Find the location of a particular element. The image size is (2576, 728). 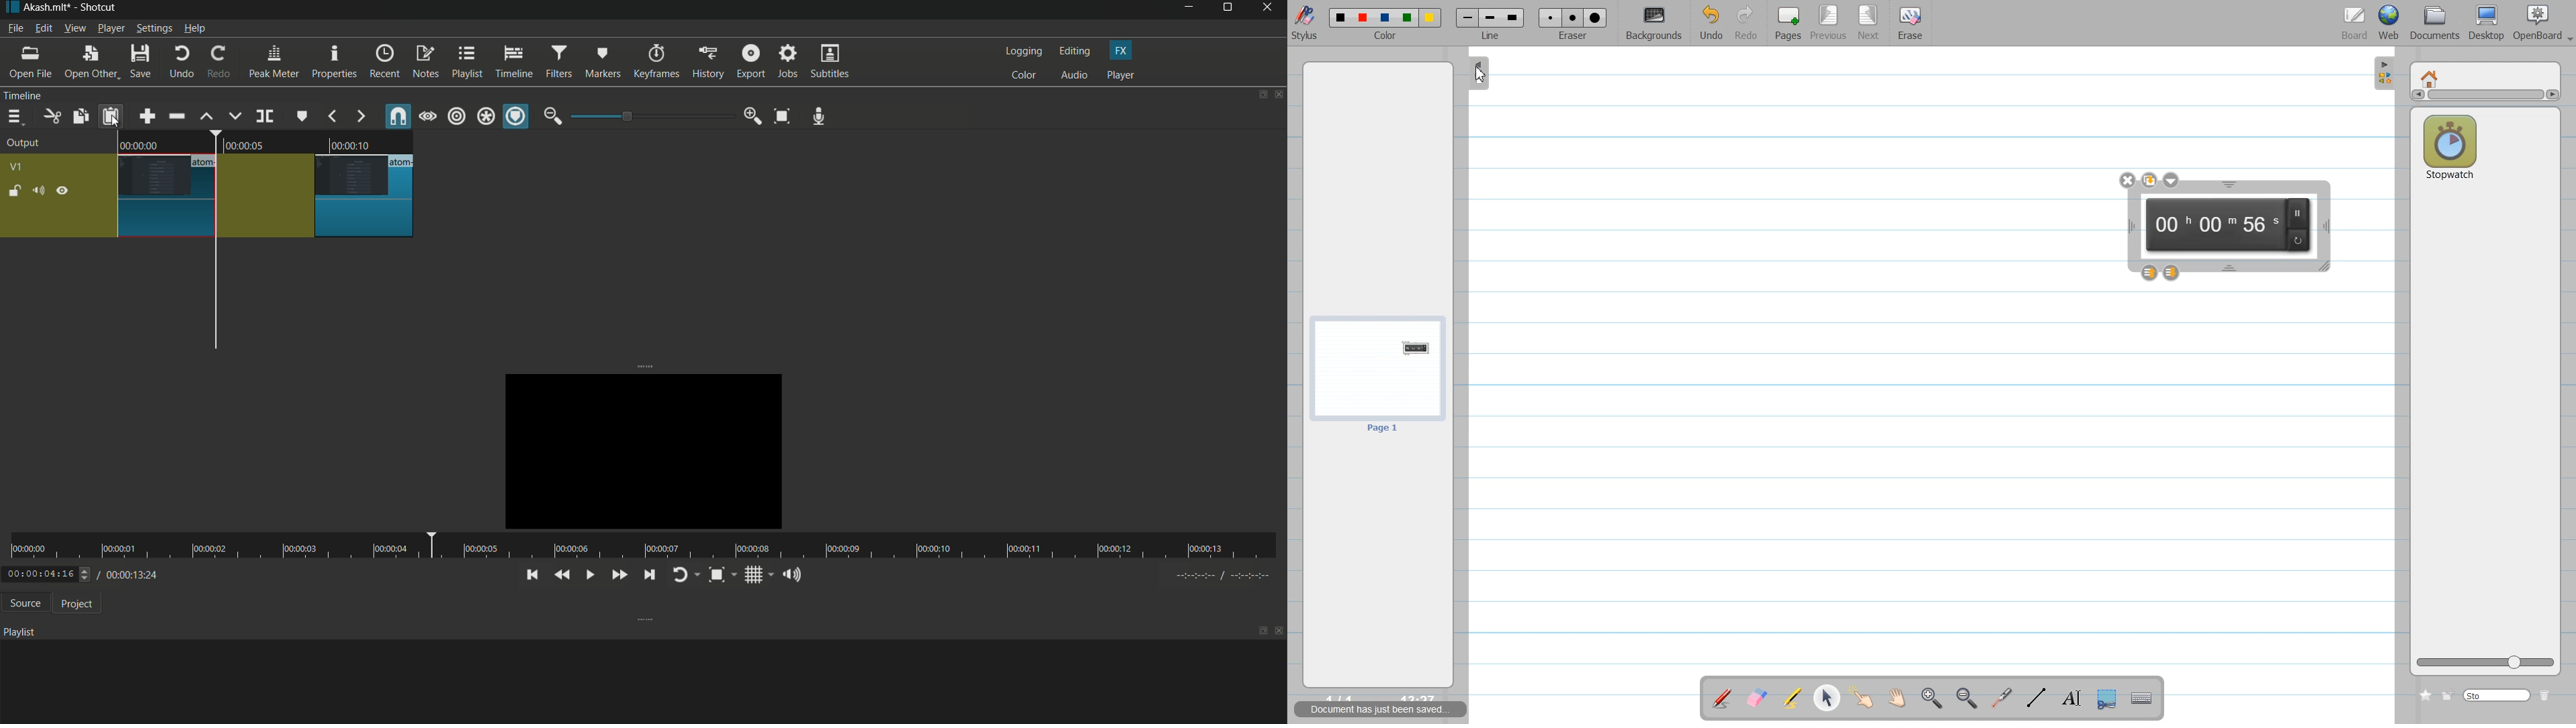

snap is located at coordinates (400, 116).